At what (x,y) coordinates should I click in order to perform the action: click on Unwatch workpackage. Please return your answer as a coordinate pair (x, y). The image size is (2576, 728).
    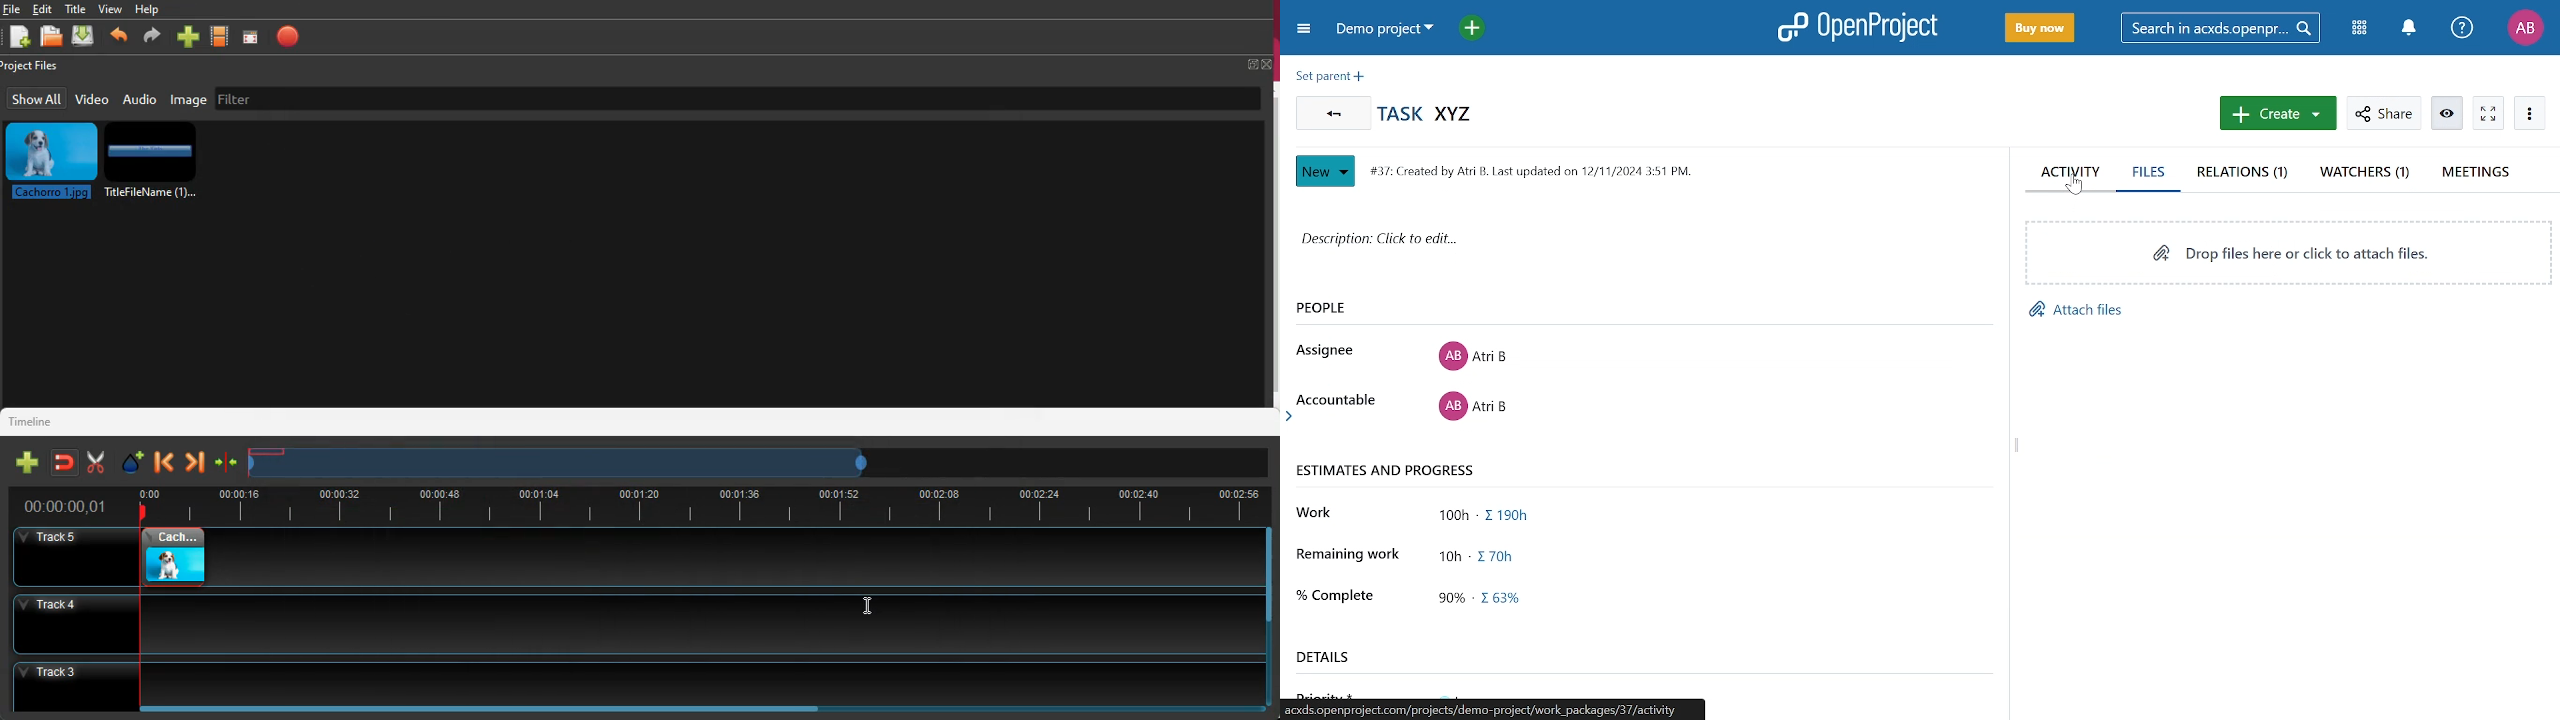
    Looking at the image, I should click on (2447, 113).